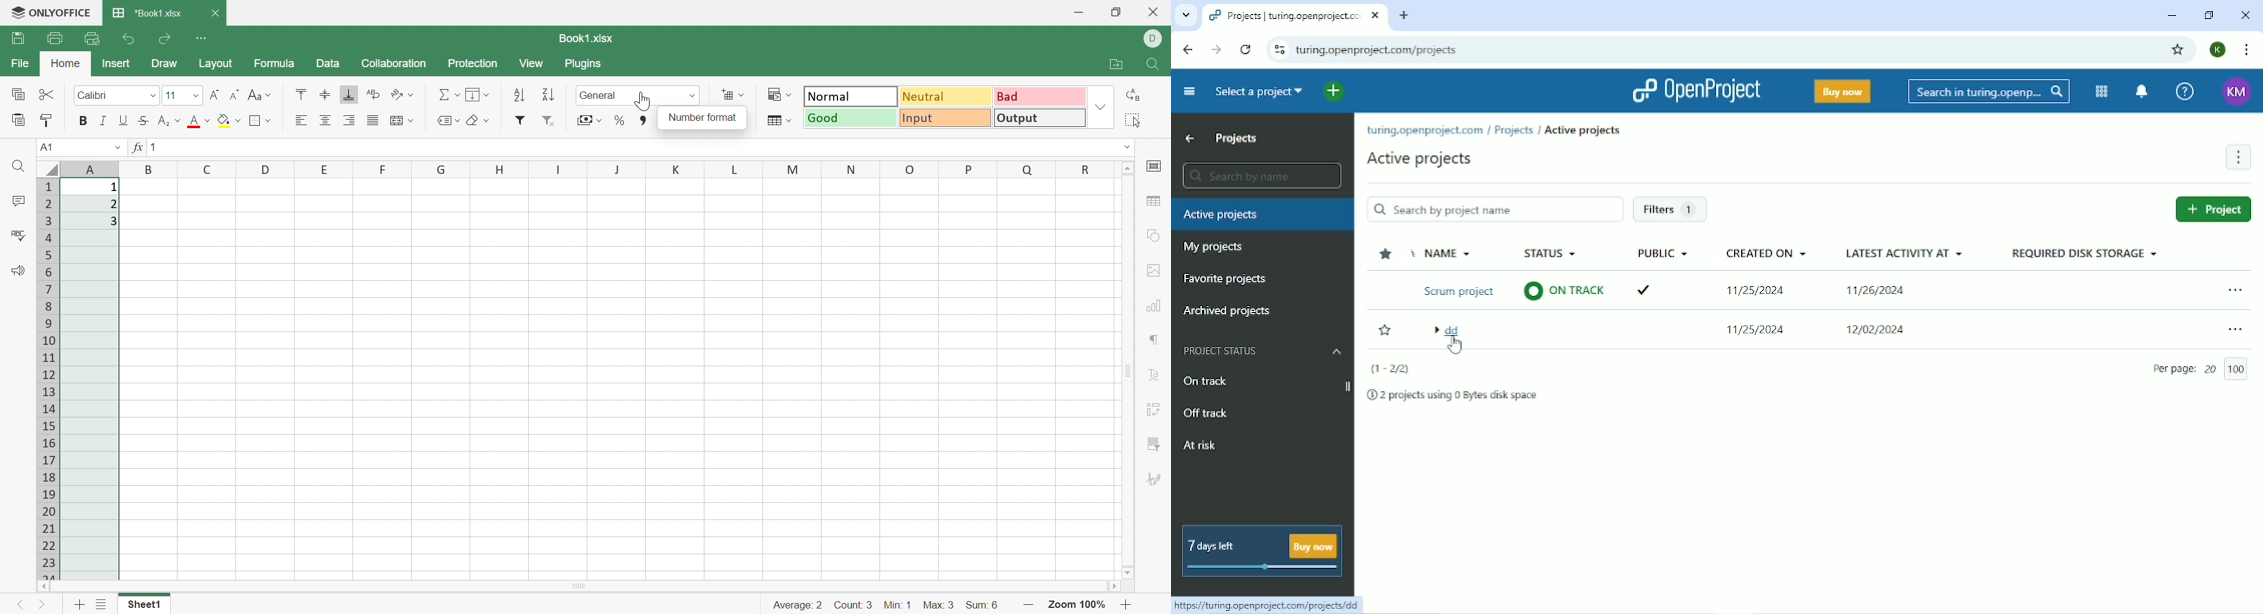  What do you see at coordinates (643, 101) in the screenshot?
I see `Cursor` at bounding box center [643, 101].